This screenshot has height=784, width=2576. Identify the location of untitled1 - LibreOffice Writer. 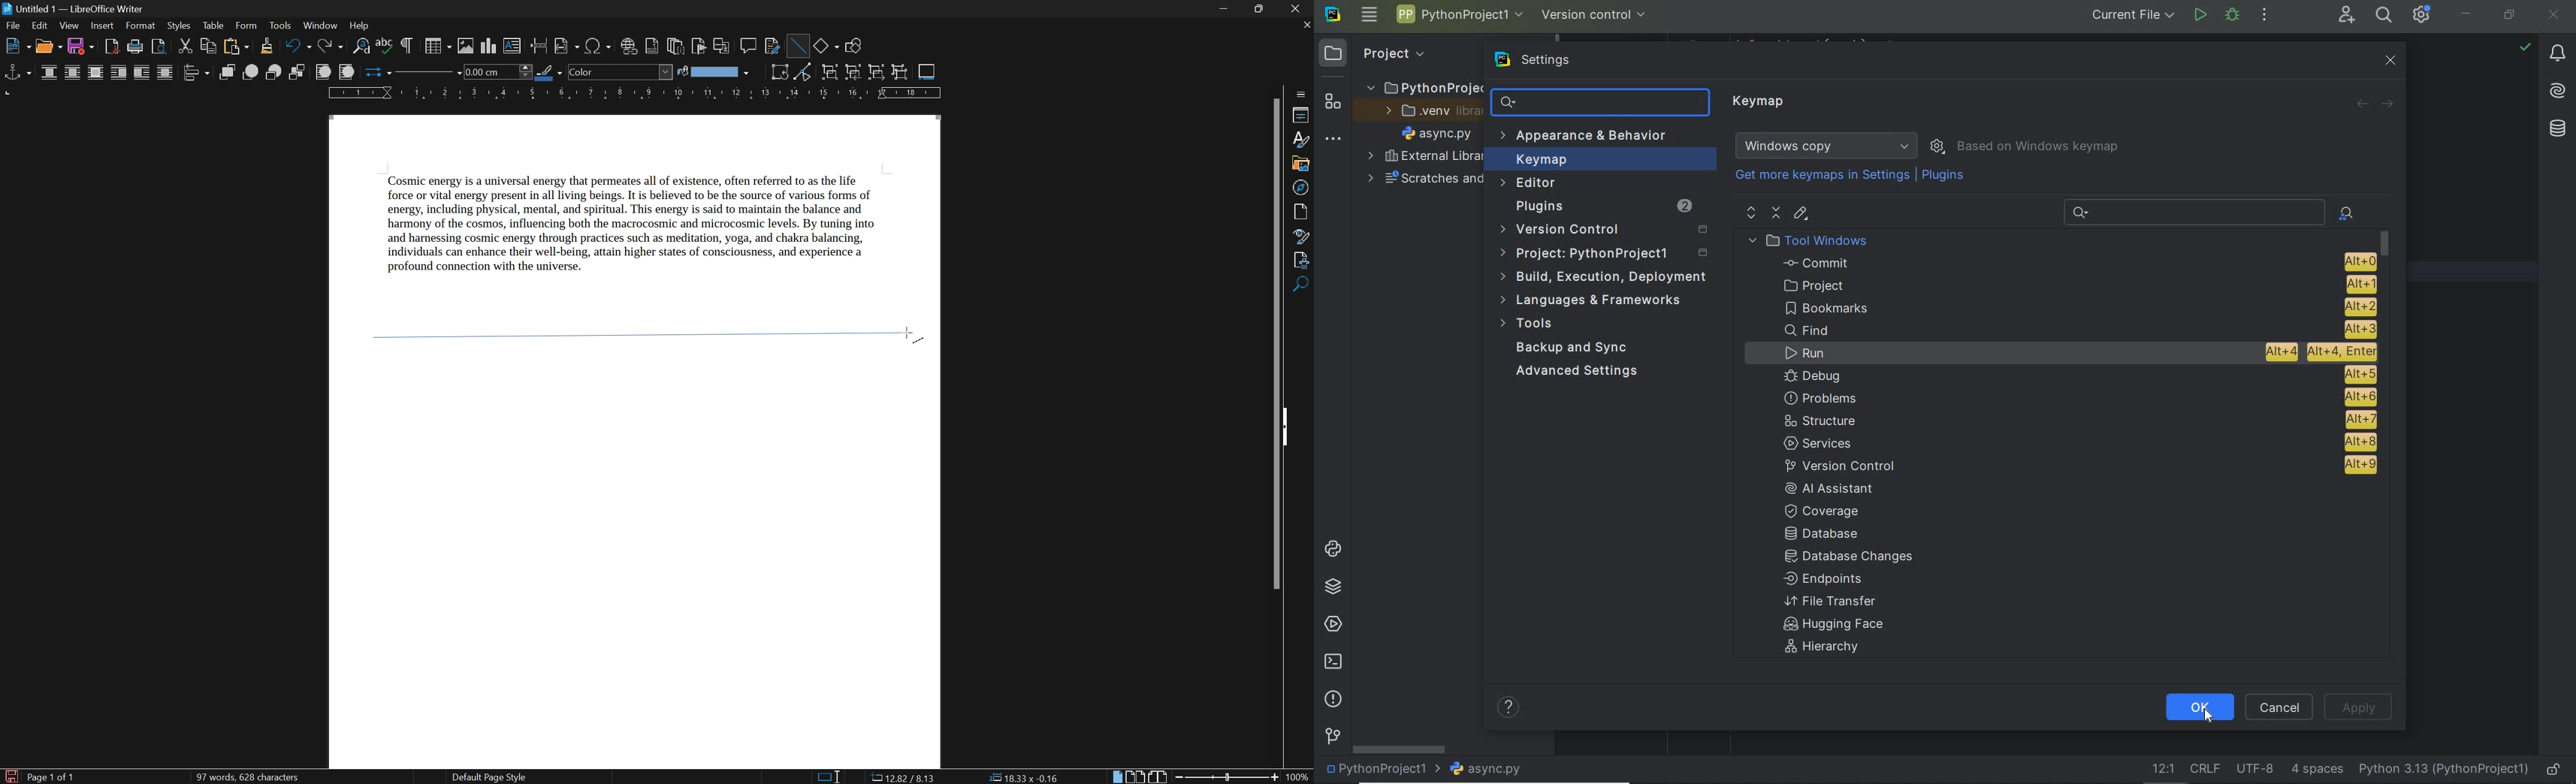
(75, 8).